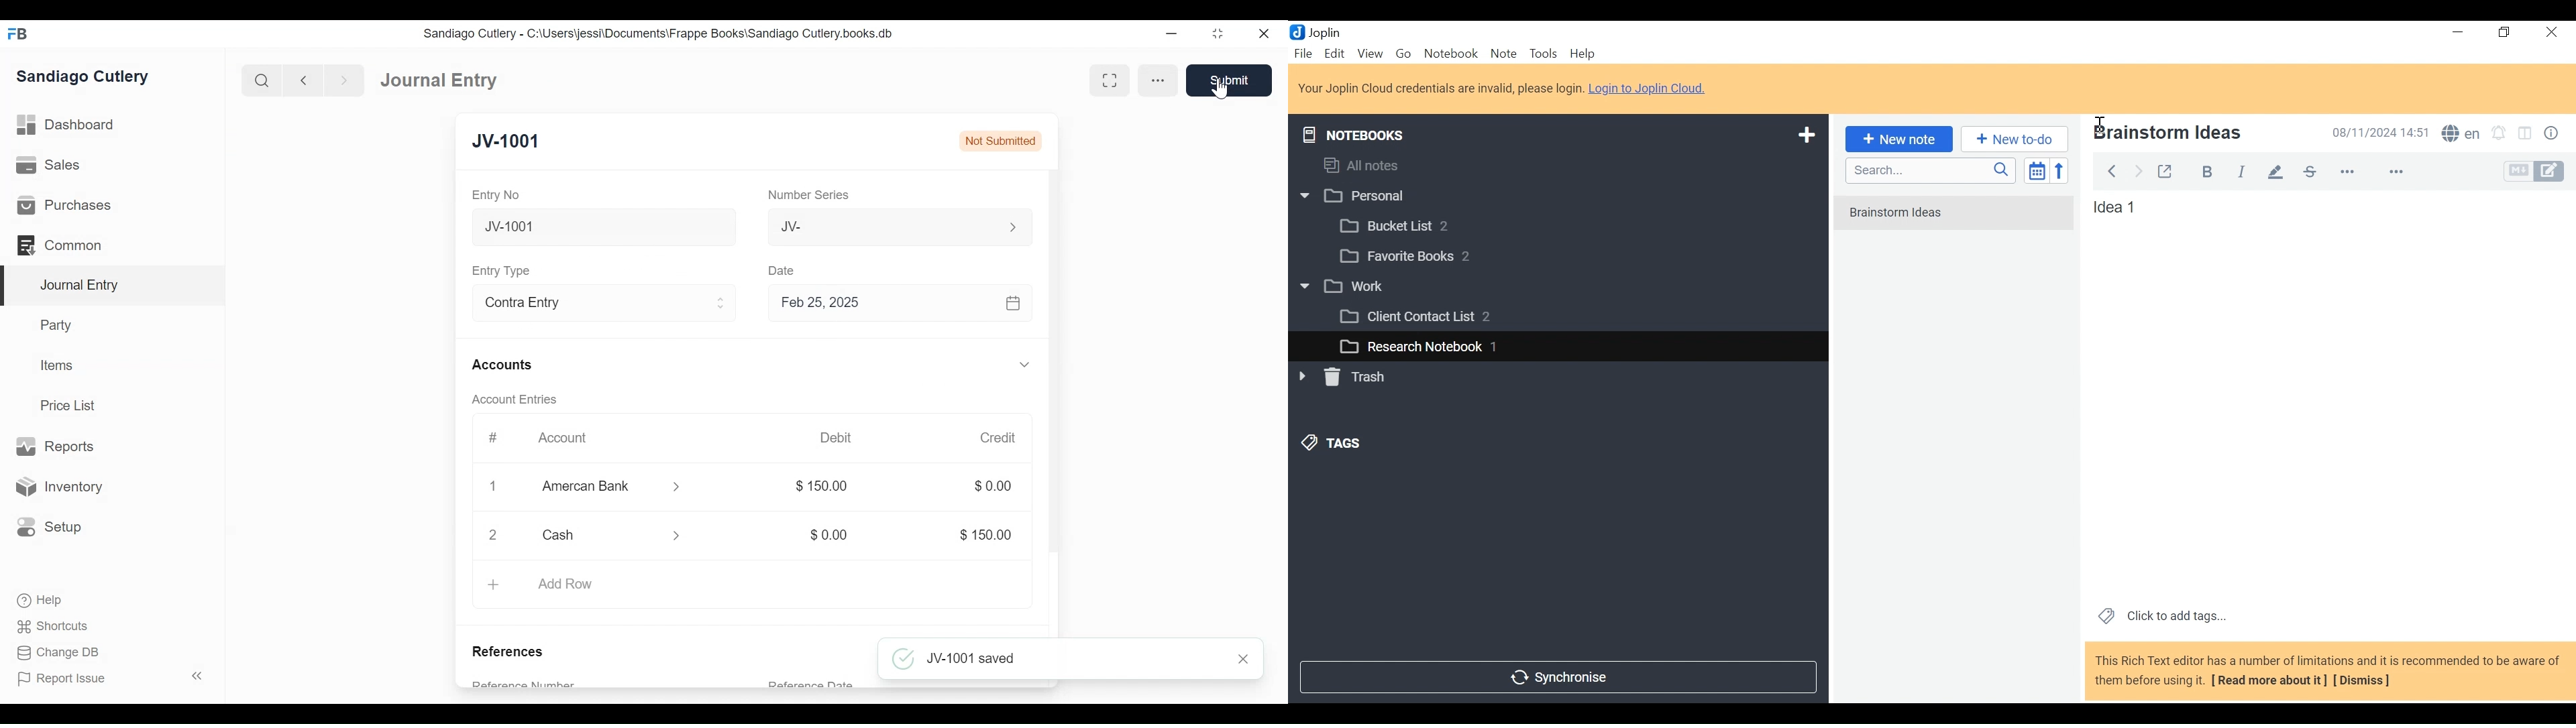 The image size is (2576, 728). What do you see at coordinates (884, 225) in the screenshot?
I see `JV-` at bounding box center [884, 225].